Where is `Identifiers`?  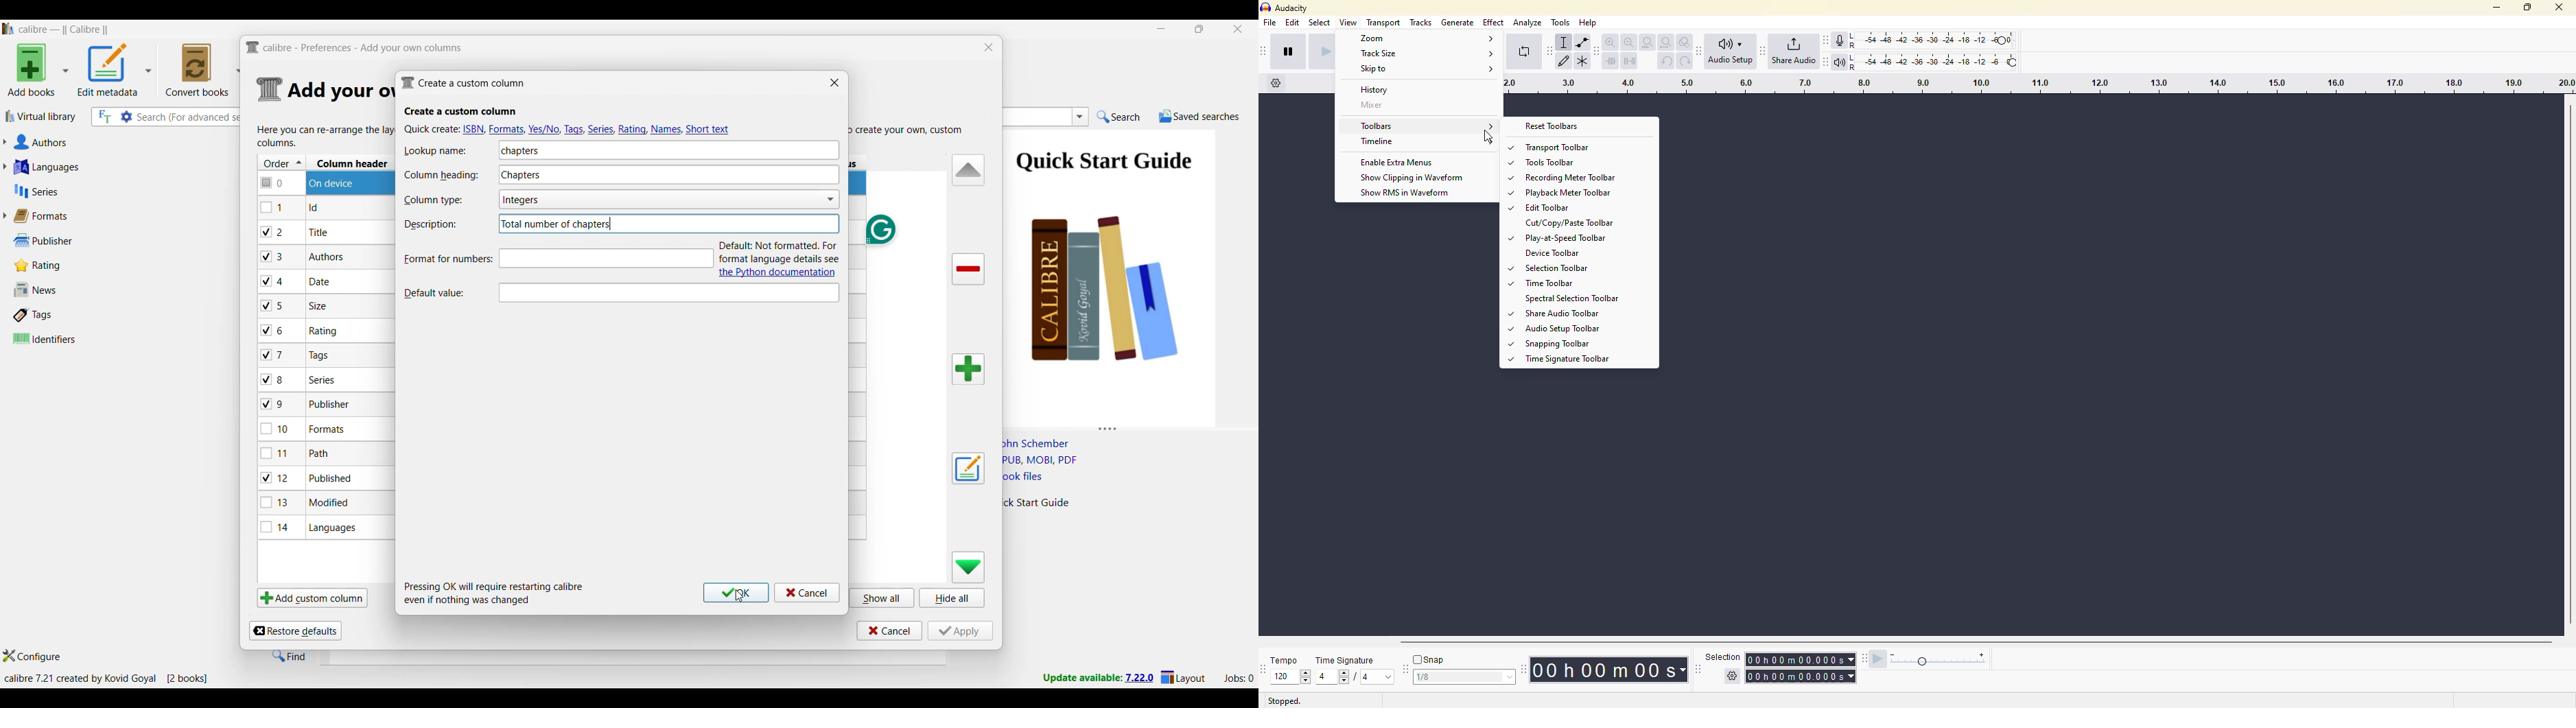
Identifiers is located at coordinates (64, 338).